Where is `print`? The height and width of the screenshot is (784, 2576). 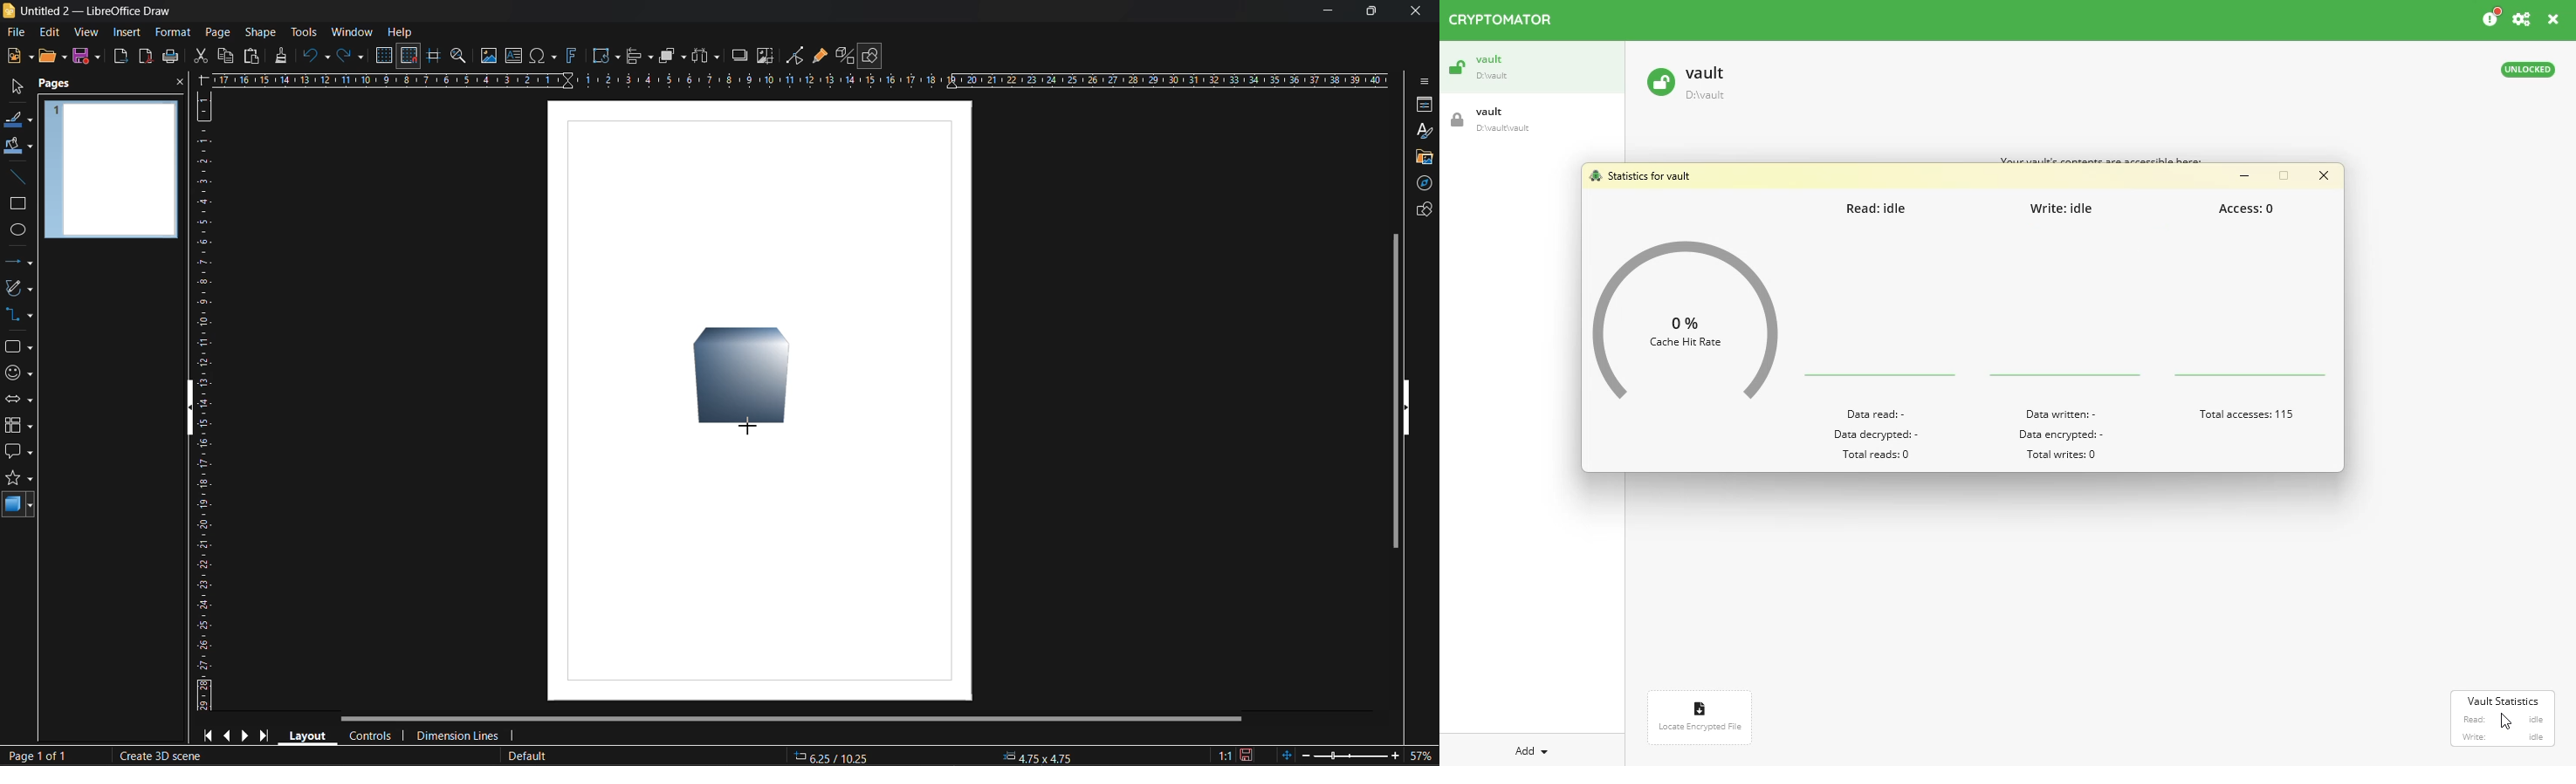 print is located at coordinates (170, 58).